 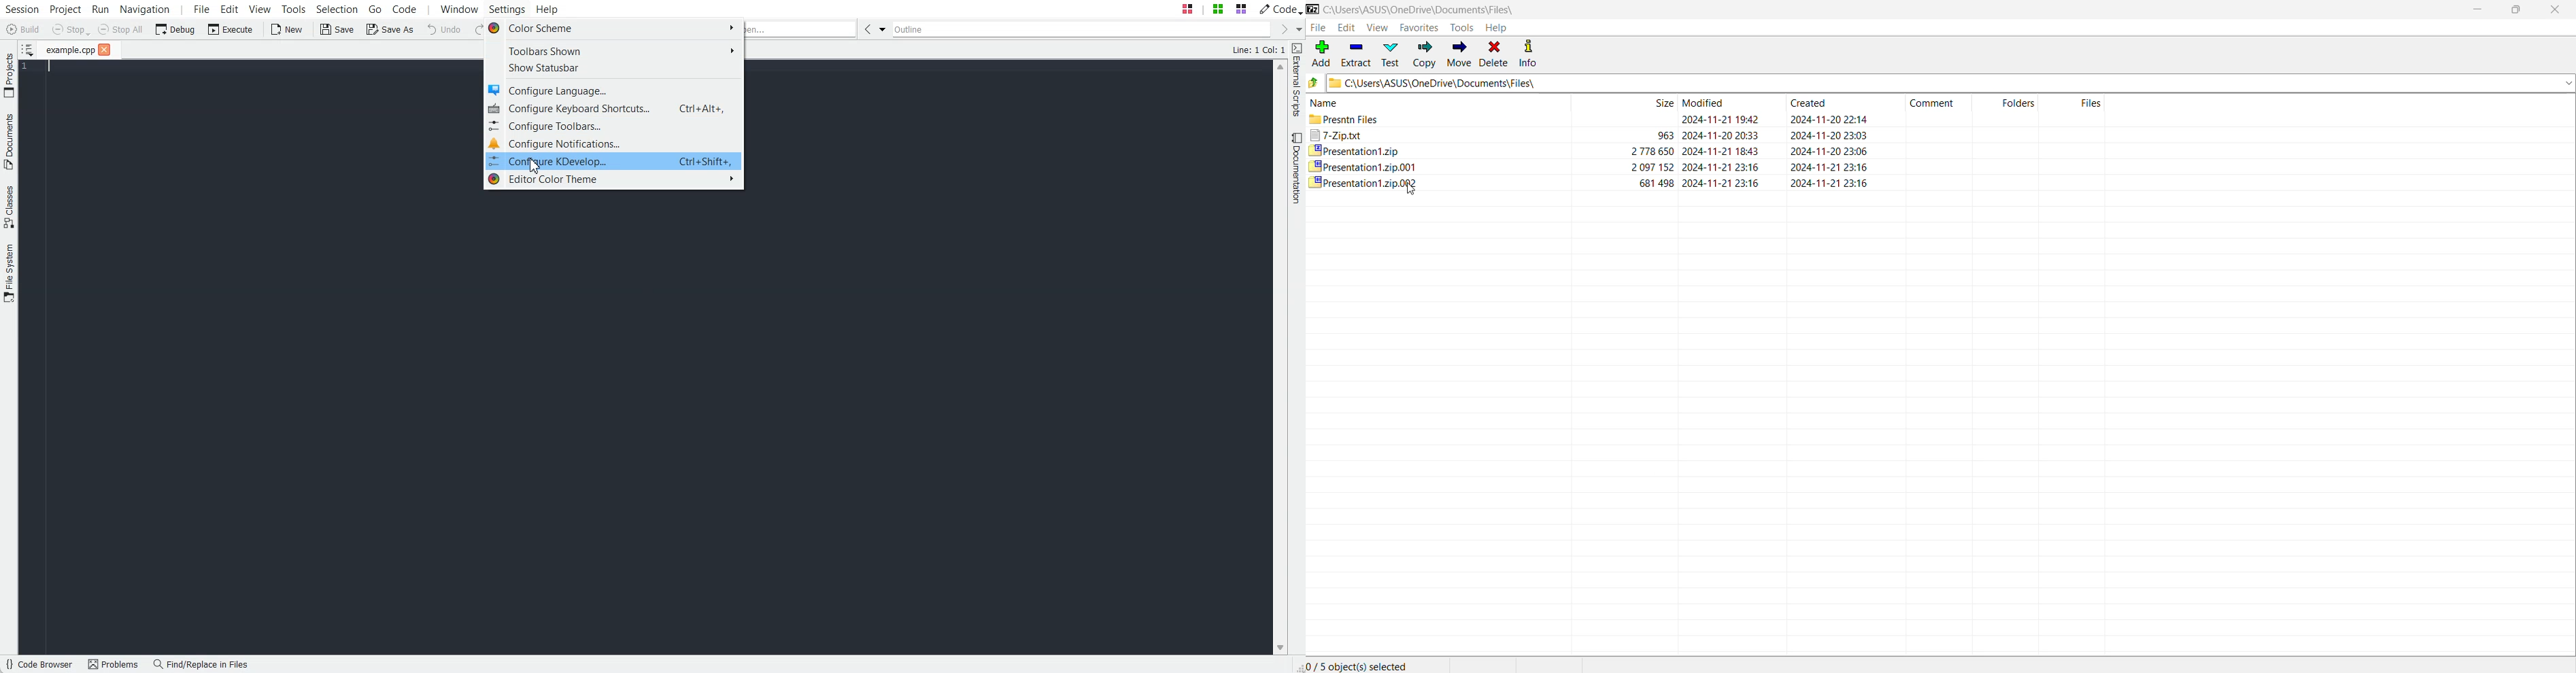 I want to click on Move Up one level, so click(x=1315, y=82).